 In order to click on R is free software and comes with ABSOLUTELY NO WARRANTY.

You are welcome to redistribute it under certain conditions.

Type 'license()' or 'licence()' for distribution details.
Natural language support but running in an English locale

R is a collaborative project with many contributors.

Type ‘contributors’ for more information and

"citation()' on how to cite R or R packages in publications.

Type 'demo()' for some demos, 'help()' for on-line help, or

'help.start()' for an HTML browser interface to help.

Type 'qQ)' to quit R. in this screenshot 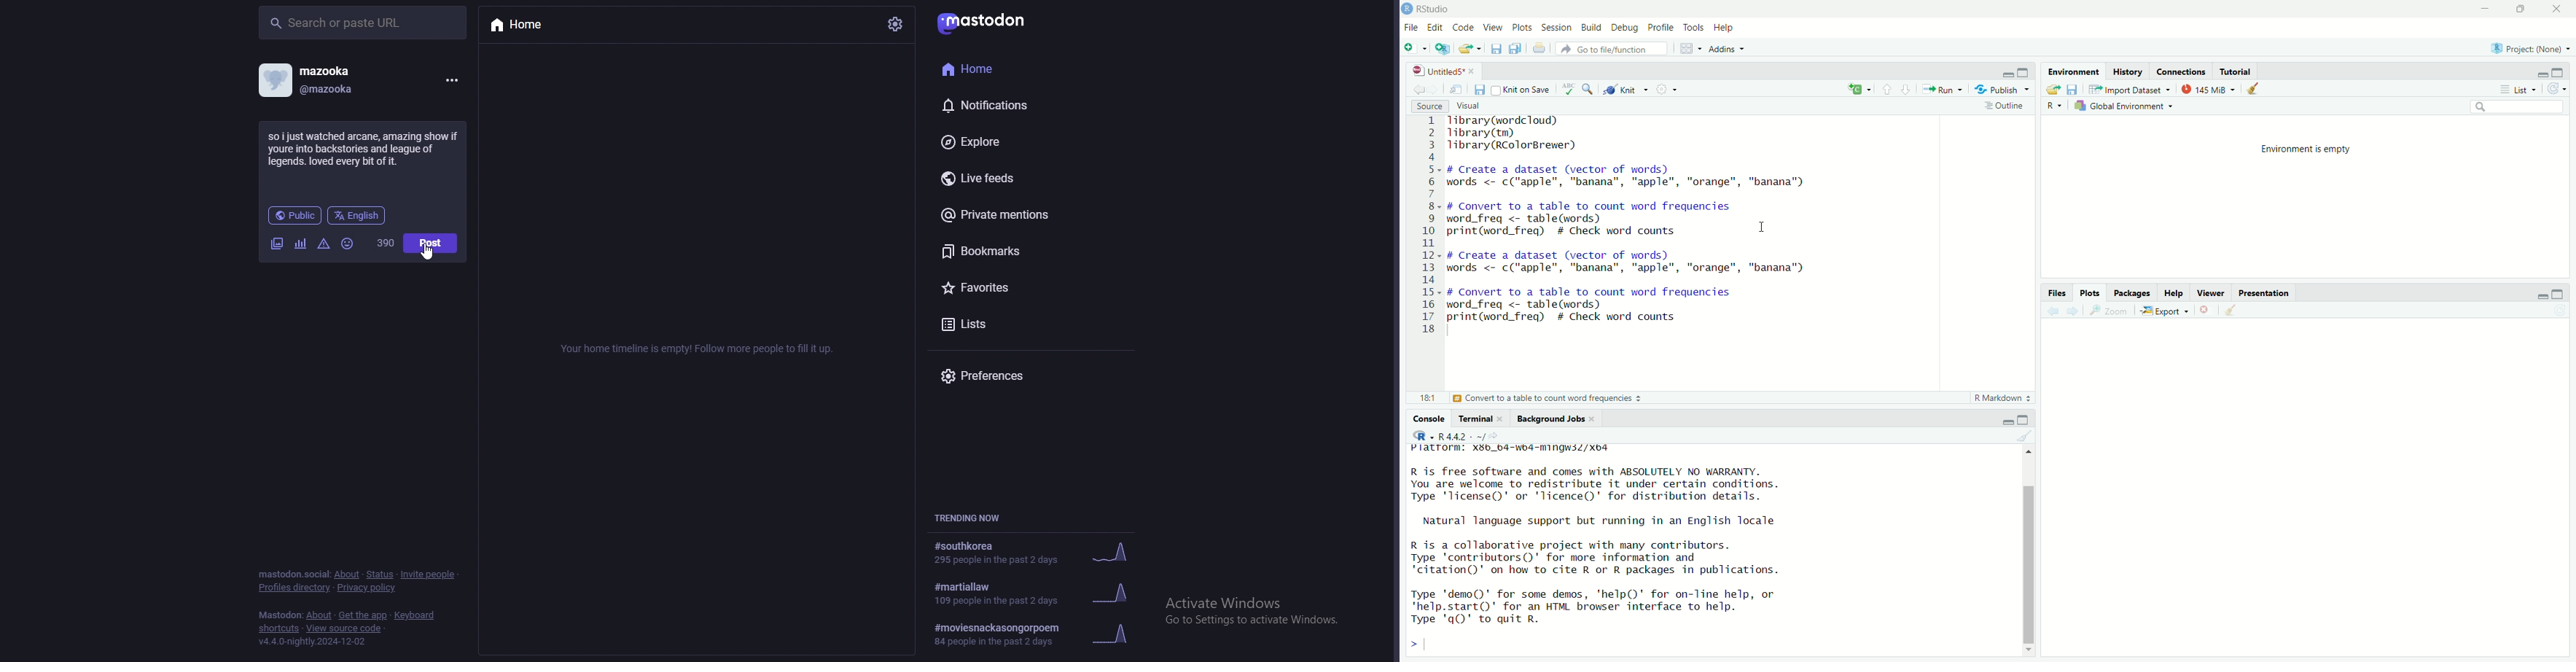, I will do `click(1597, 537)`.